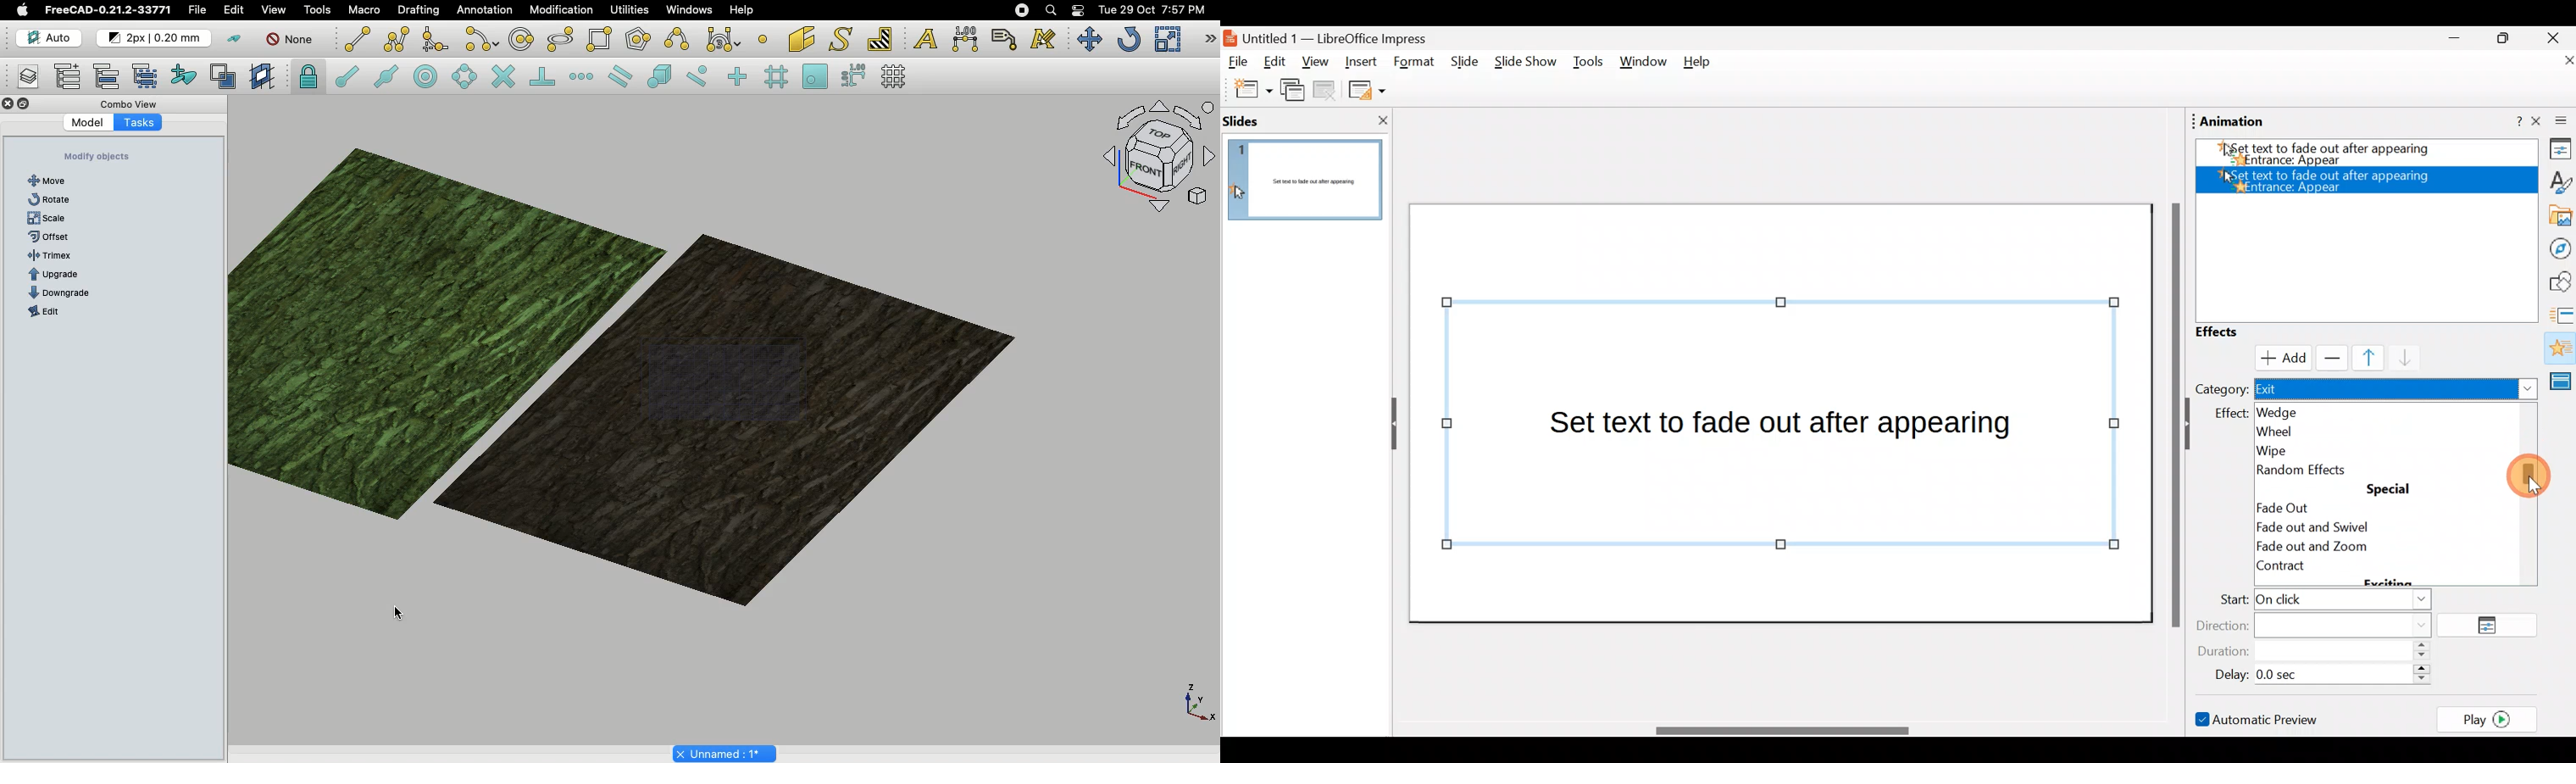  What do you see at coordinates (2313, 572) in the screenshot?
I see `Contract` at bounding box center [2313, 572].